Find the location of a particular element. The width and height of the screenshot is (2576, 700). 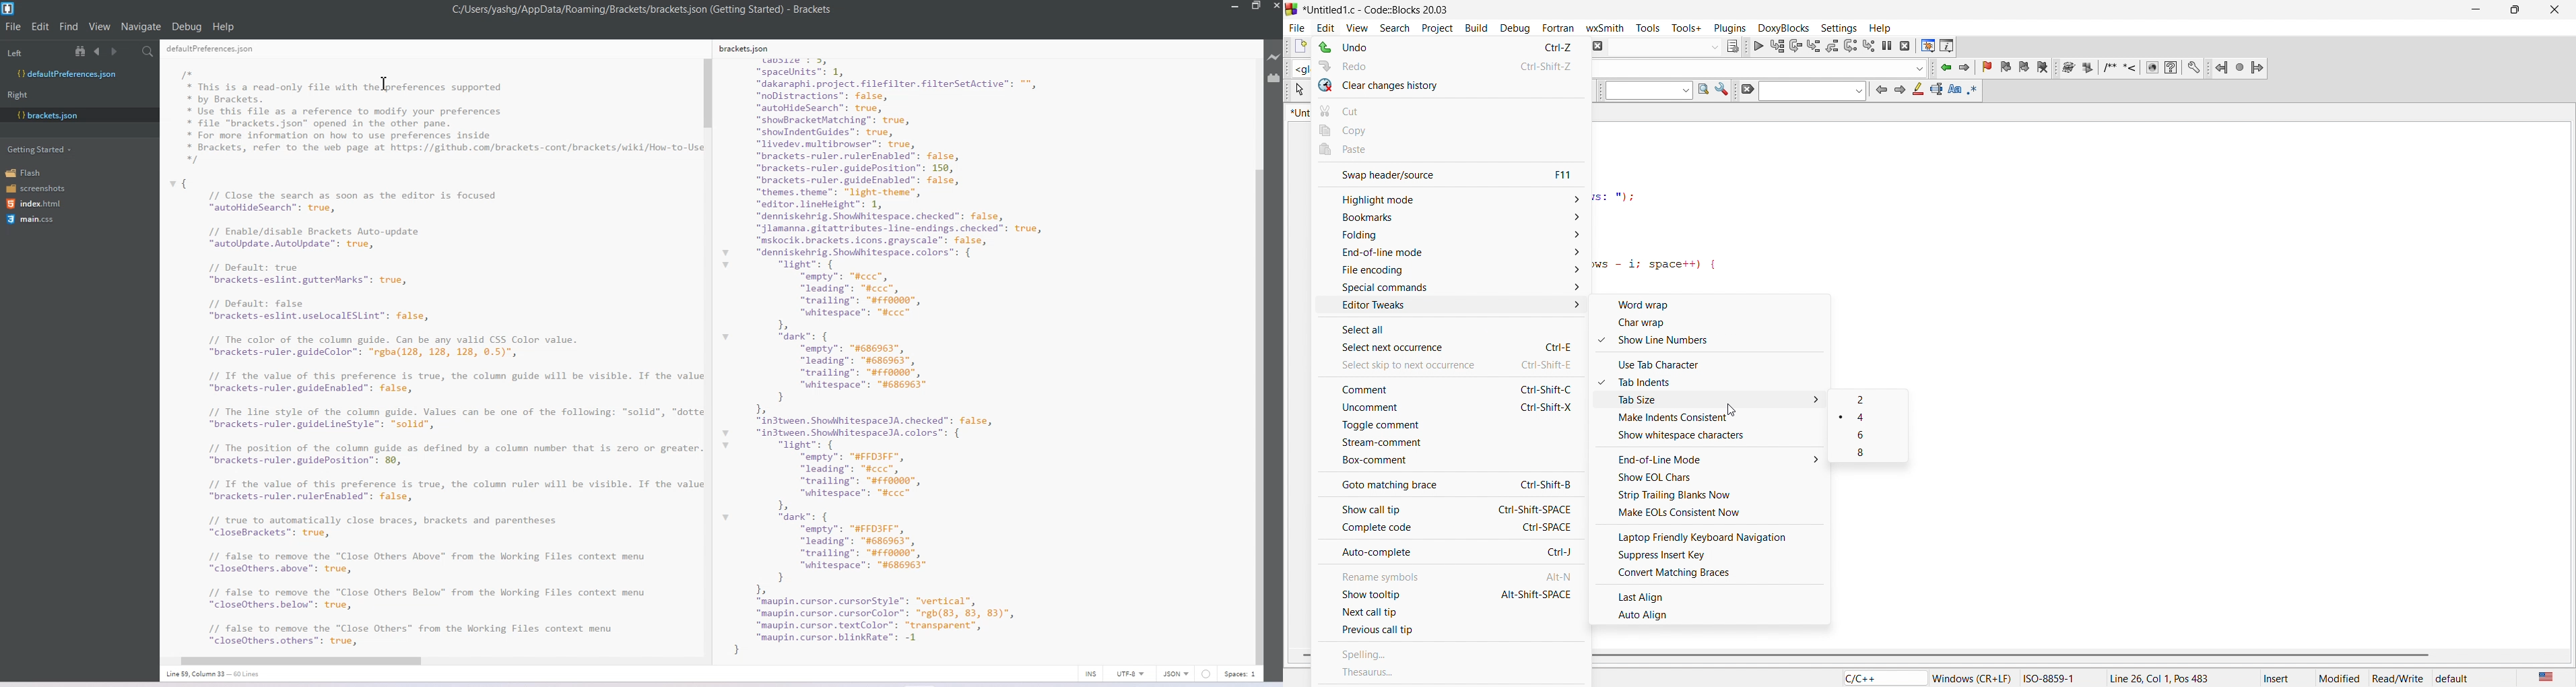

make indents consistent is located at coordinates (1717, 420).